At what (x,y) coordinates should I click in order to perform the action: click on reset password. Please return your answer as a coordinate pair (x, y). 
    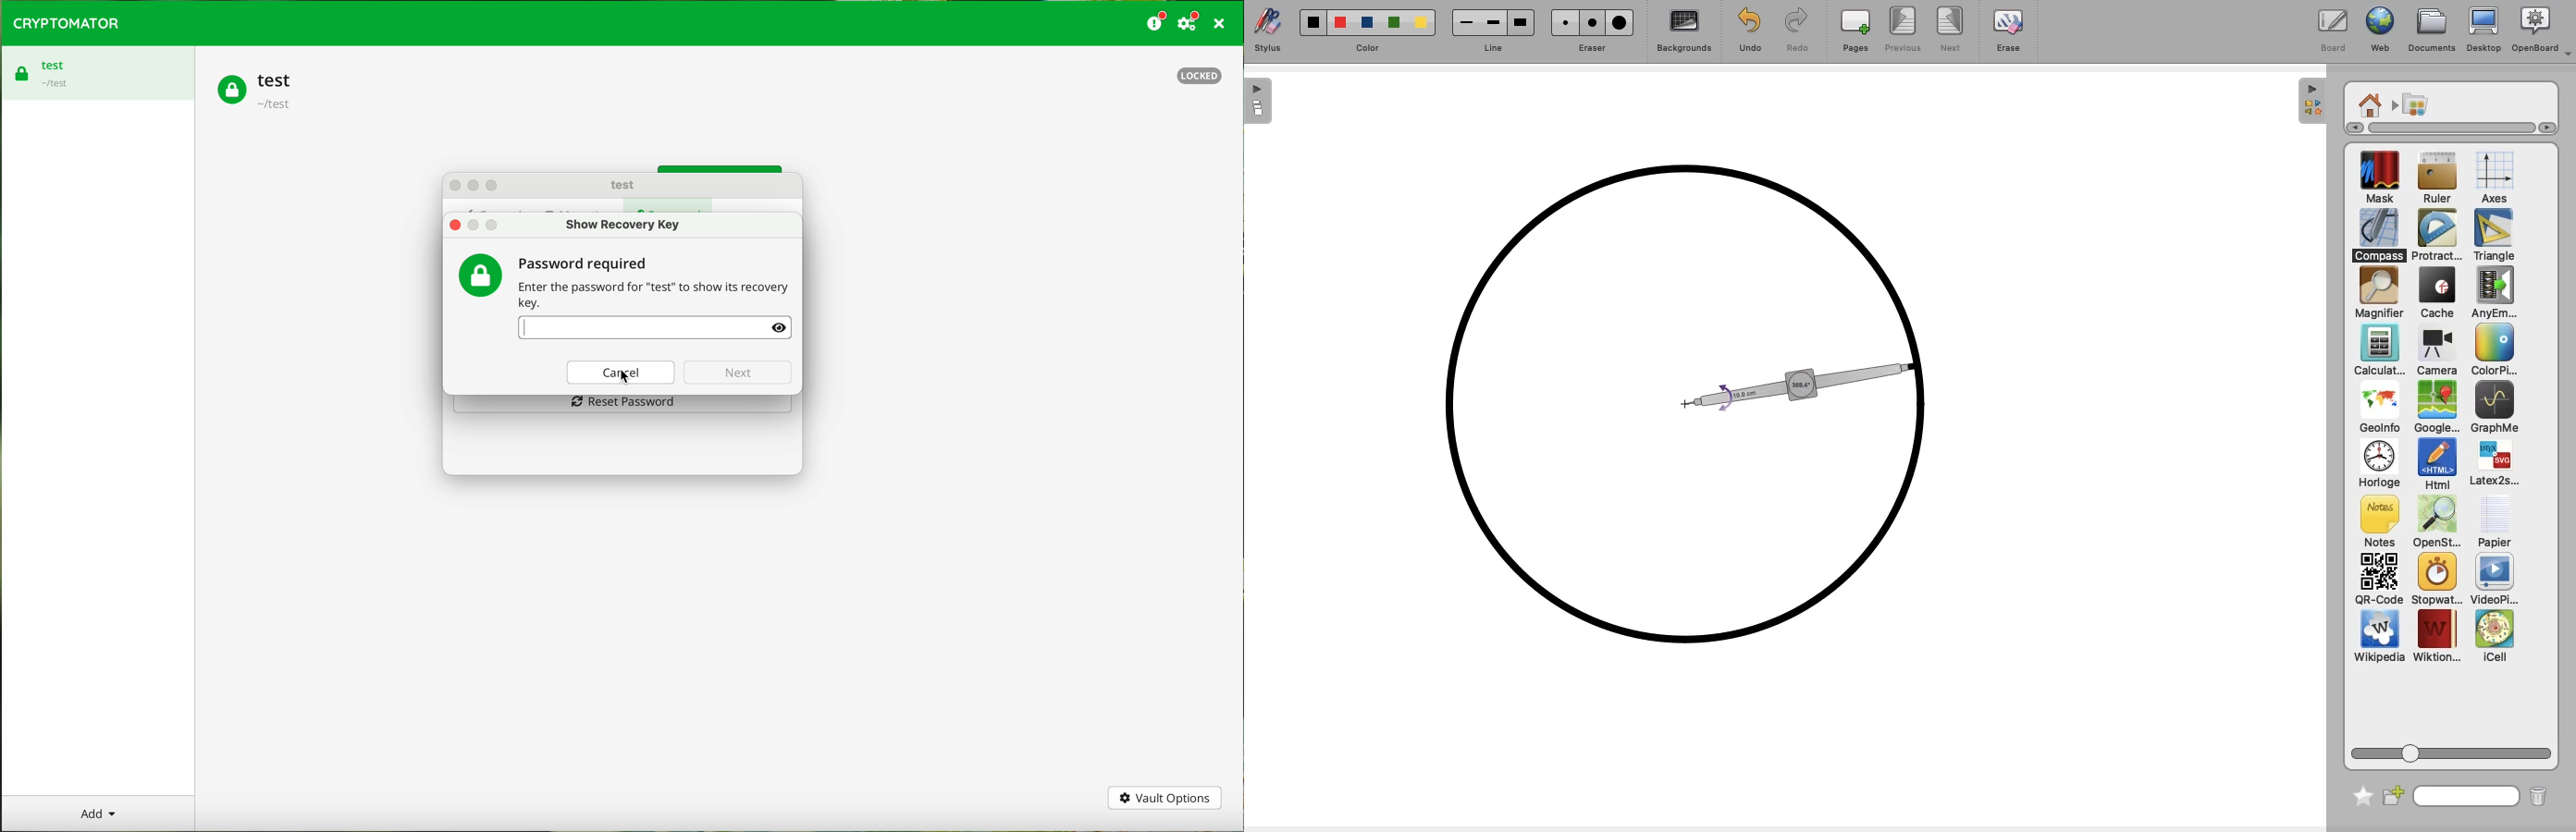
    Looking at the image, I should click on (621, 405).